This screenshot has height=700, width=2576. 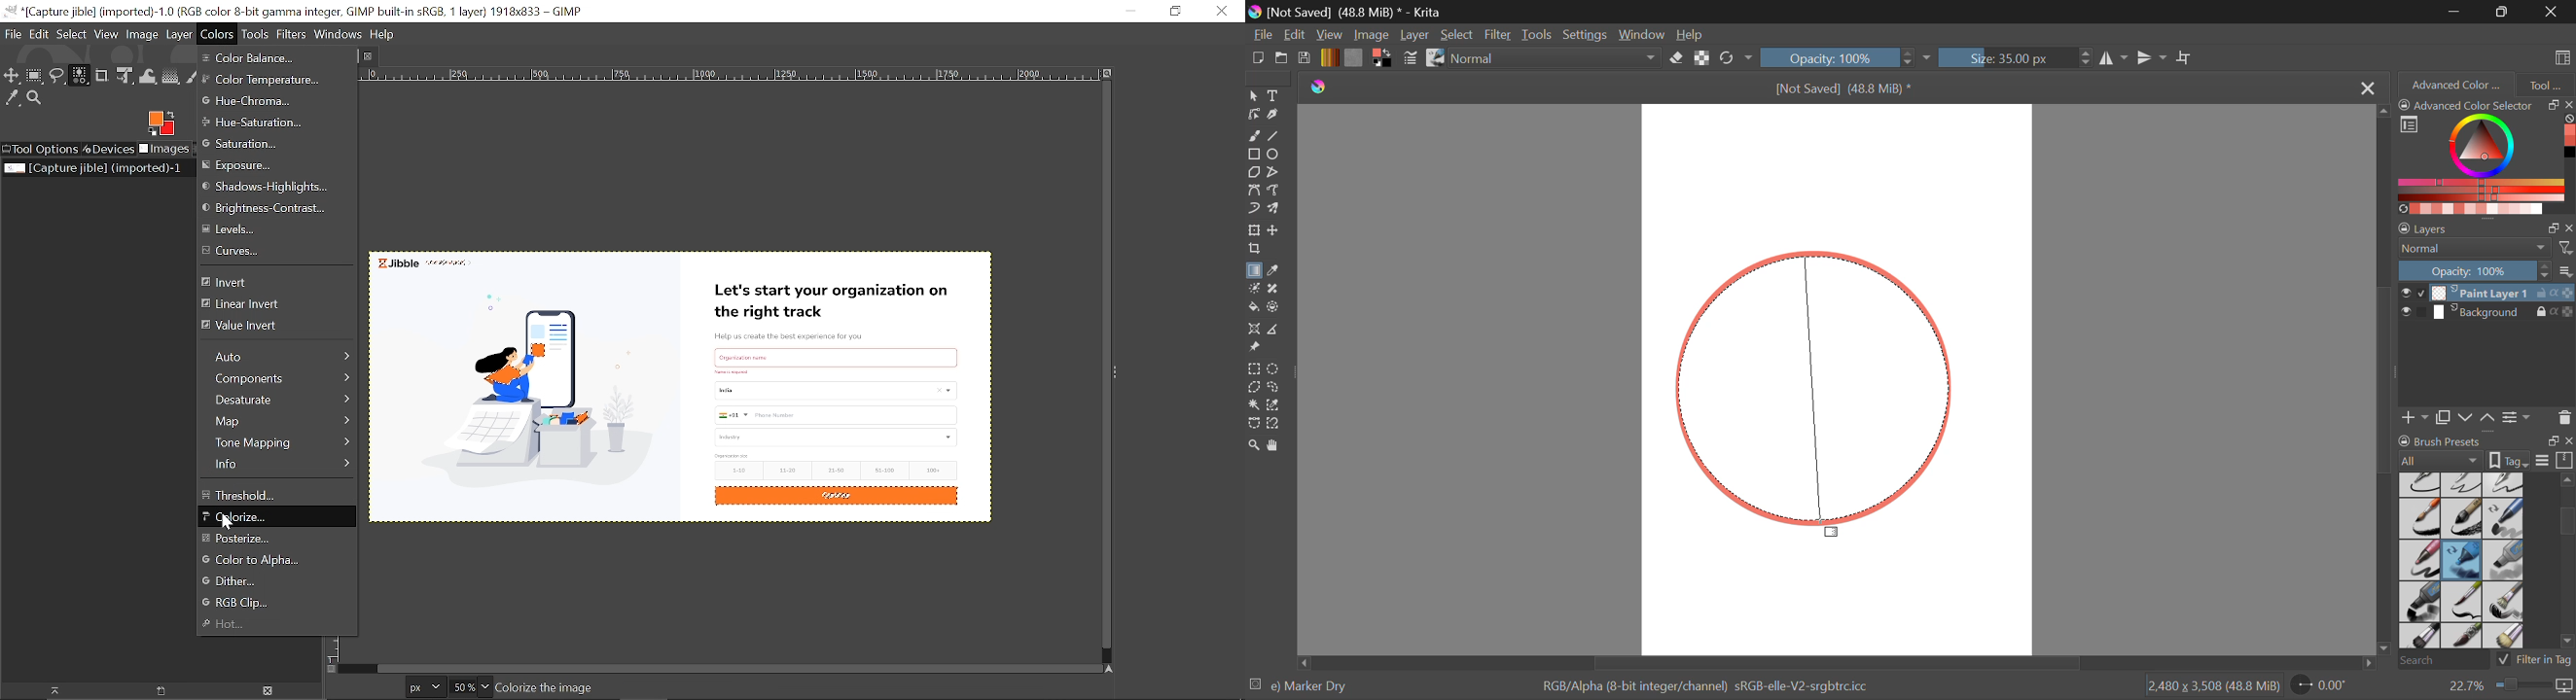 I want to click on Desaturate, so click(x=277, y=401).